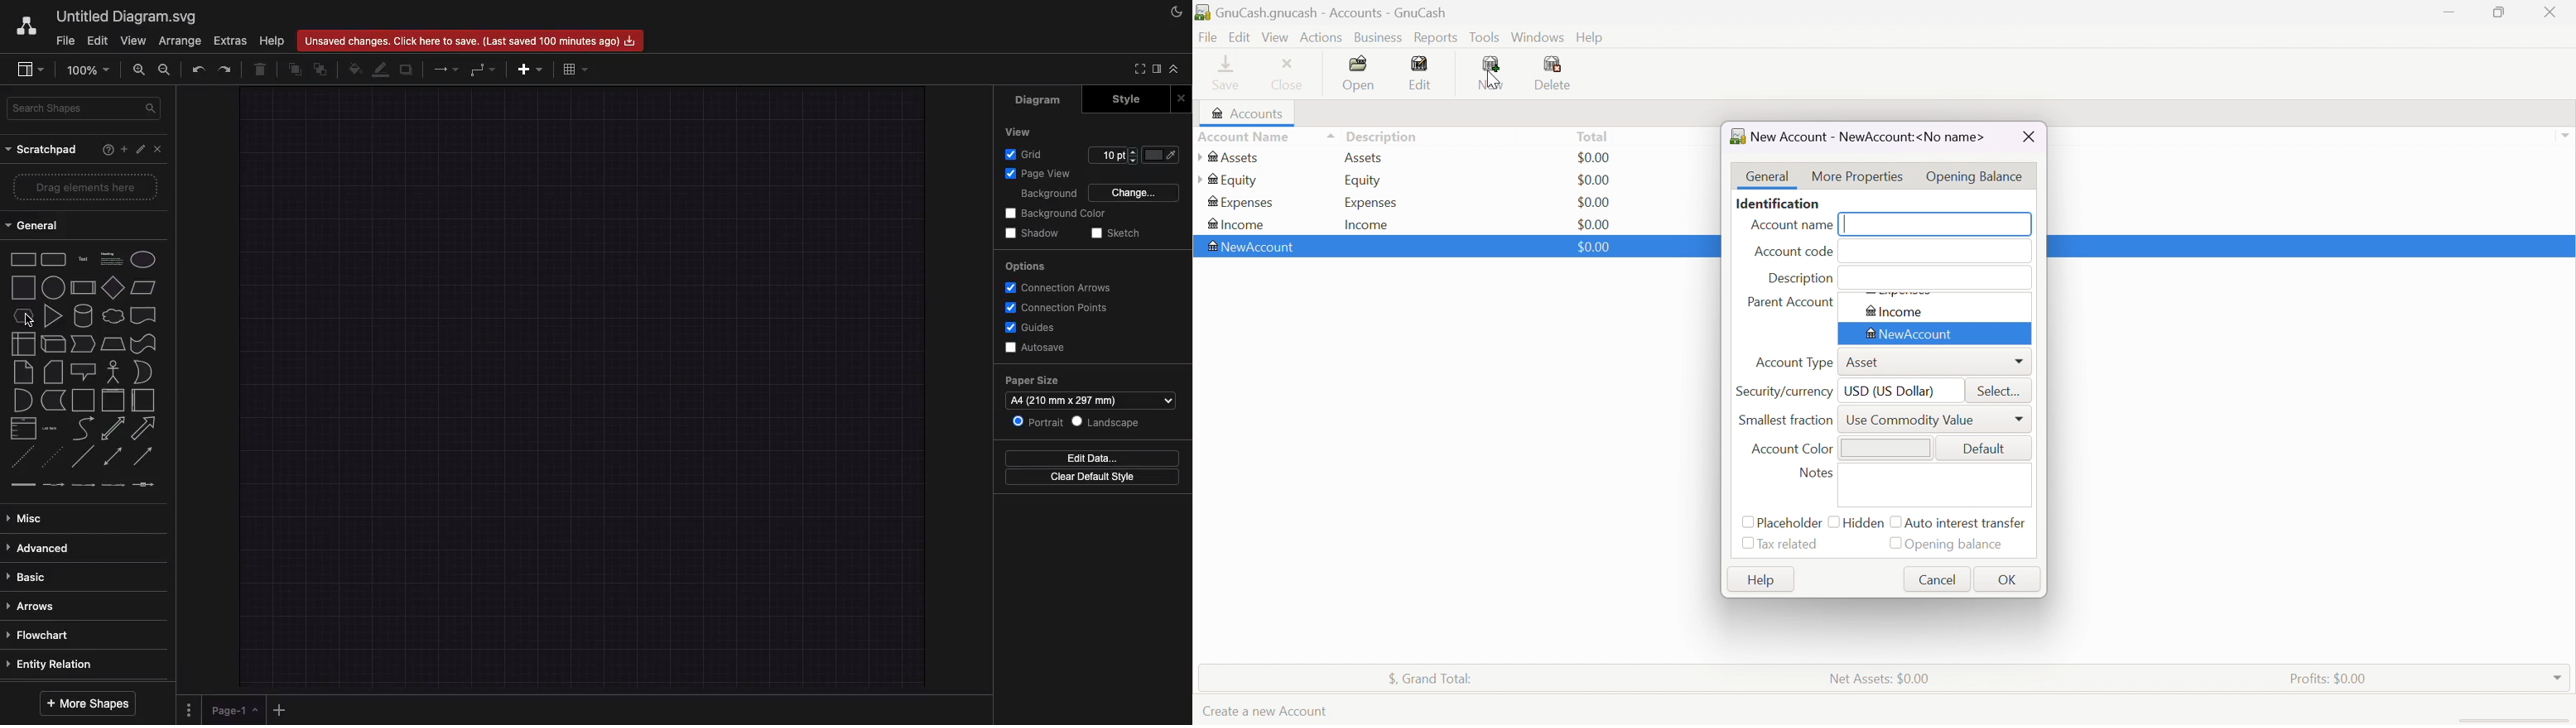 Image resolution: width=2576 pixels, height=728 pixels. Describe the element at coordinates (1250, 113) in the screenshot. I see `Accounts` at that location.